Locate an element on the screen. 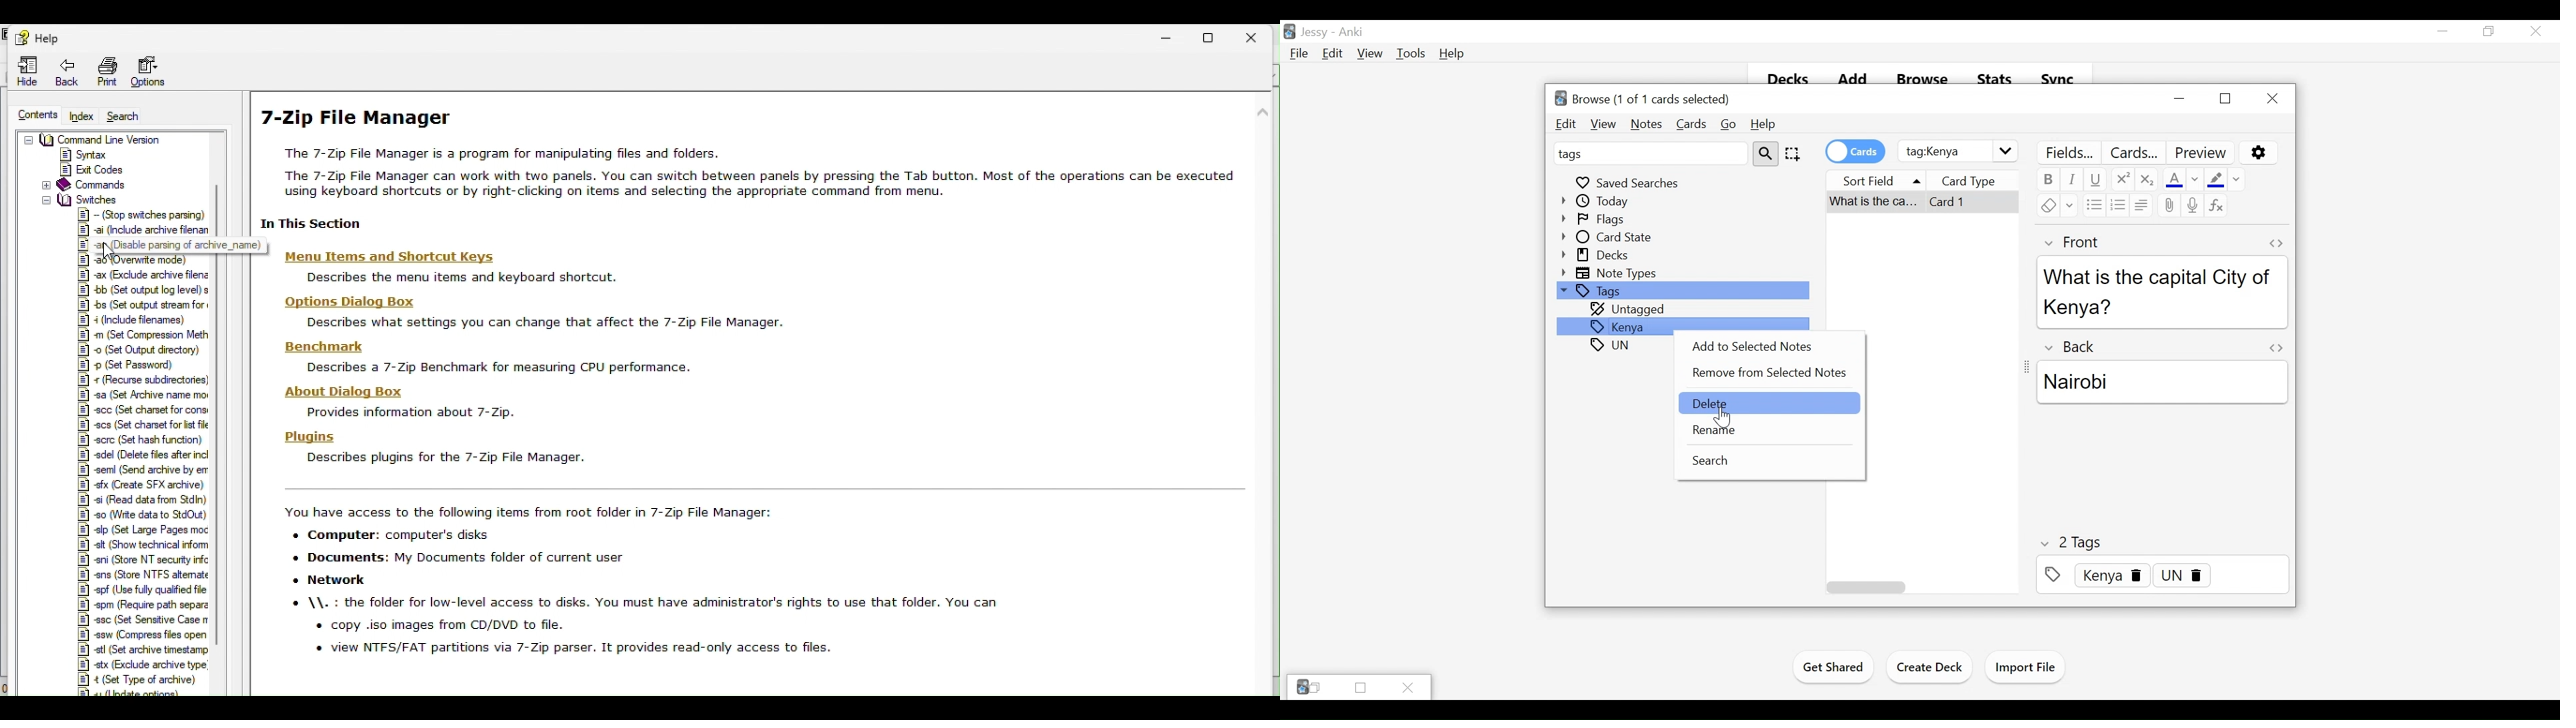 This screenshot has height=728, width=2576. Flags is located at coordinates (1597, 219).